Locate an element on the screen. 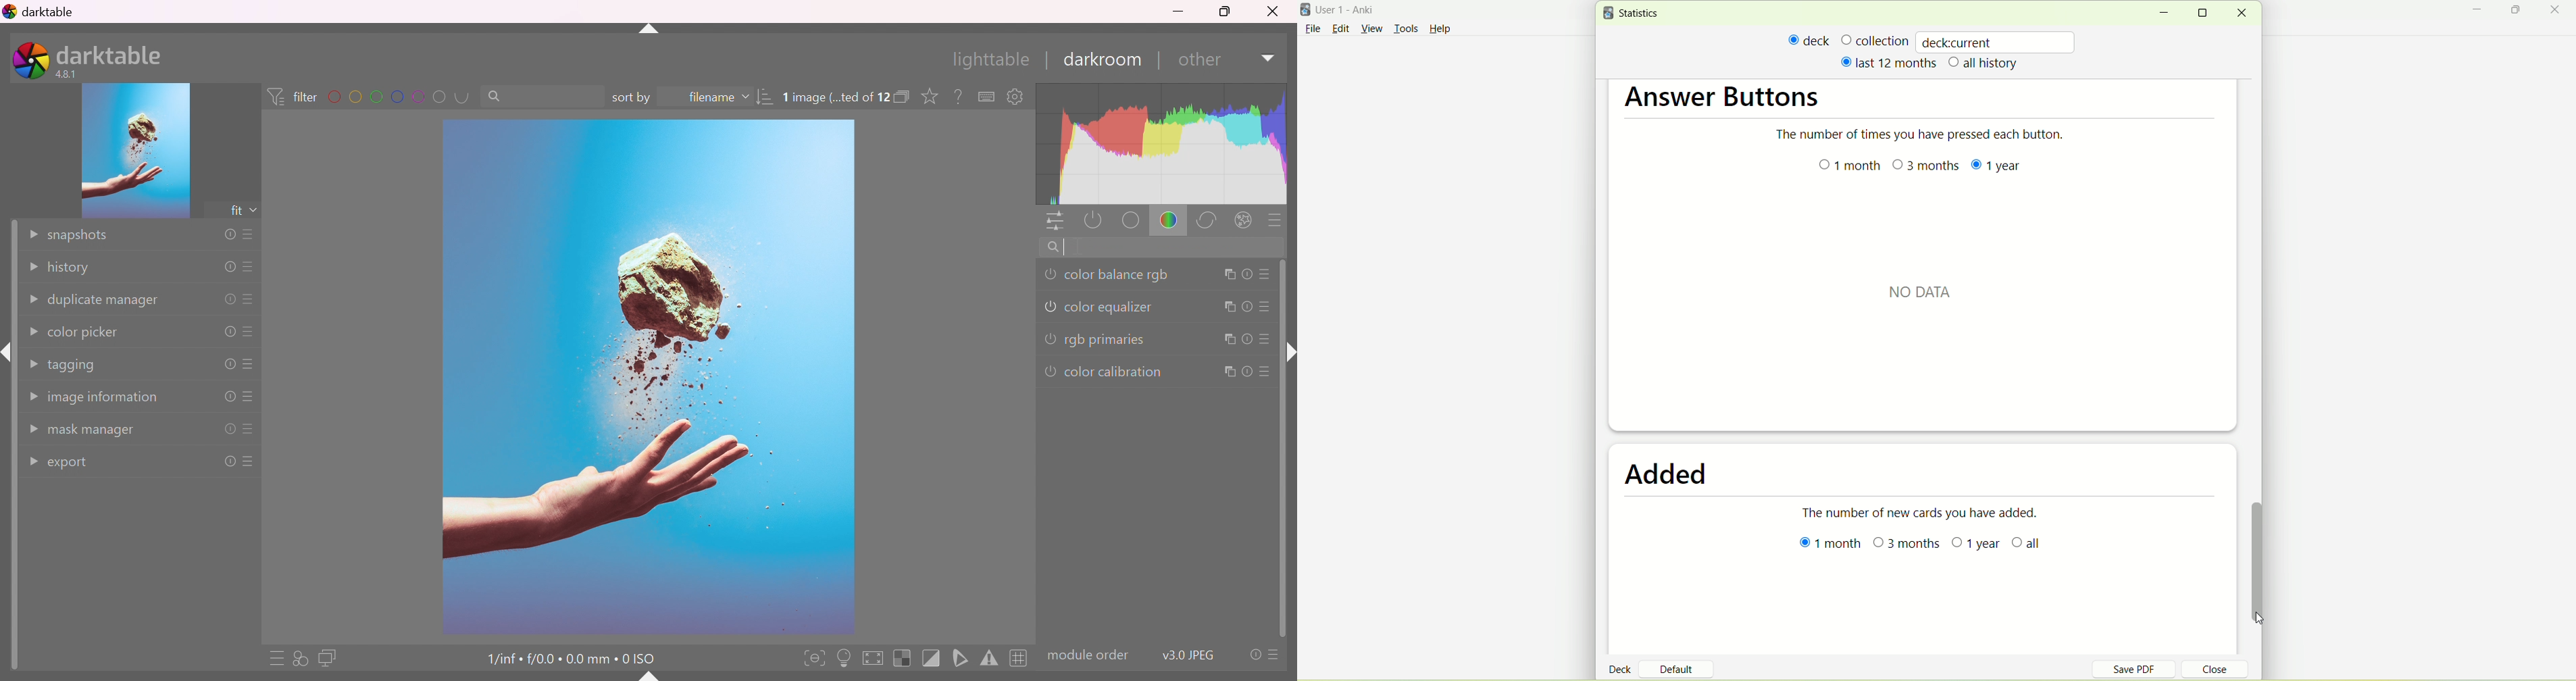 This screenshot has width=2576, height=700. display a second darkroom image window is located at coordinates (329, 658).